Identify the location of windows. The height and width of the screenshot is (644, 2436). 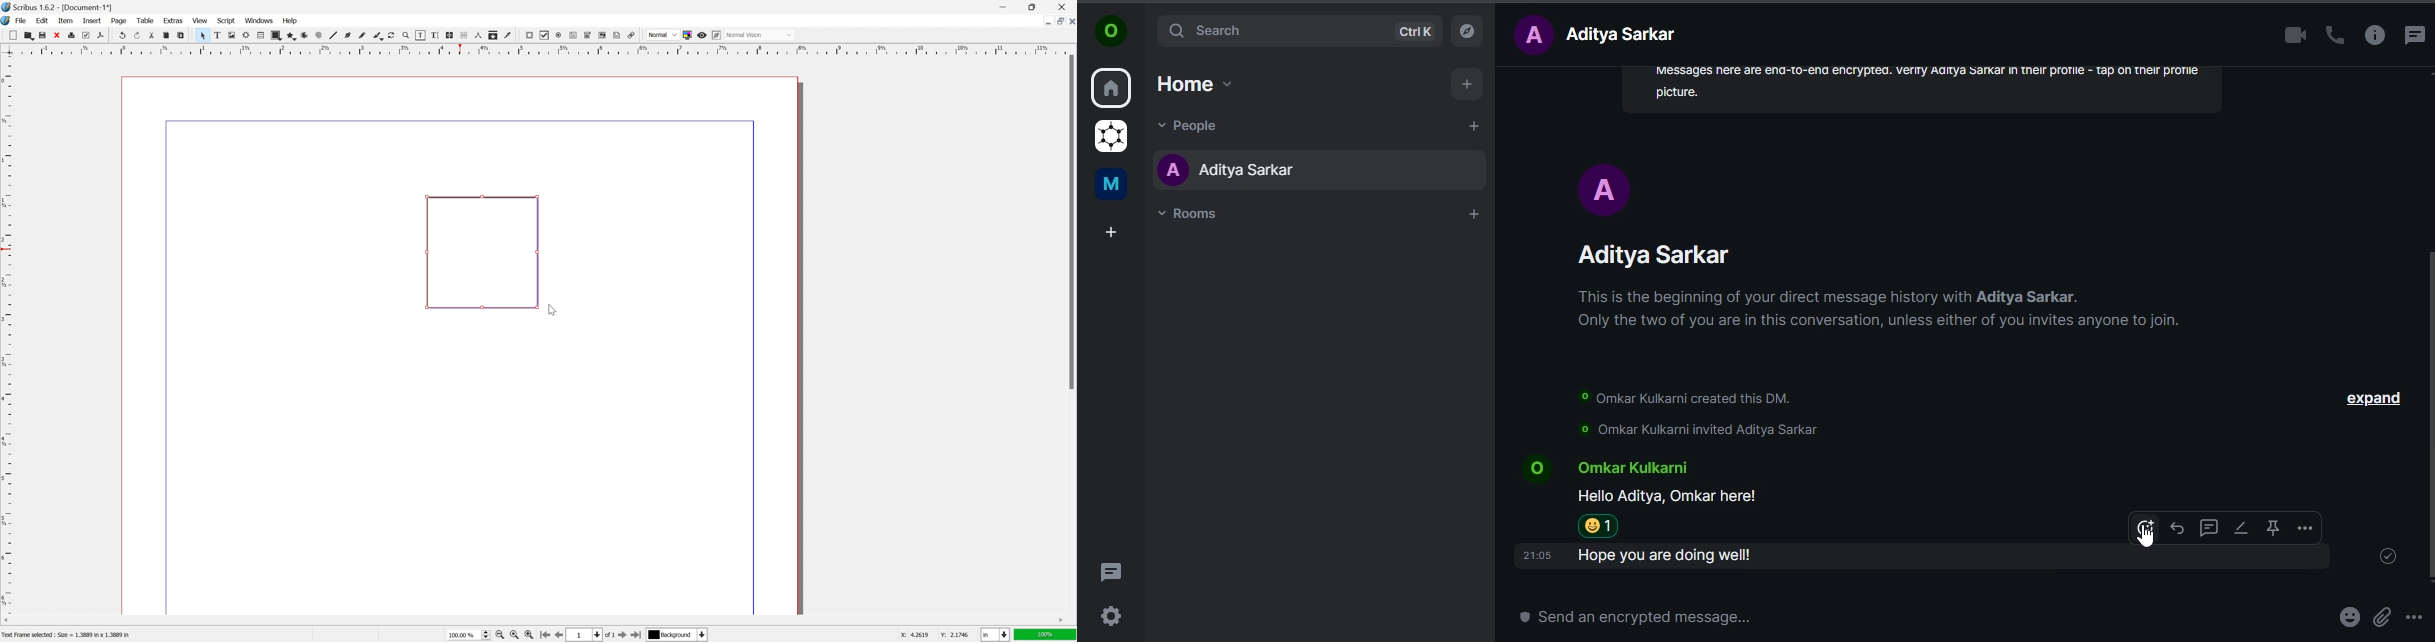
(259, 20).